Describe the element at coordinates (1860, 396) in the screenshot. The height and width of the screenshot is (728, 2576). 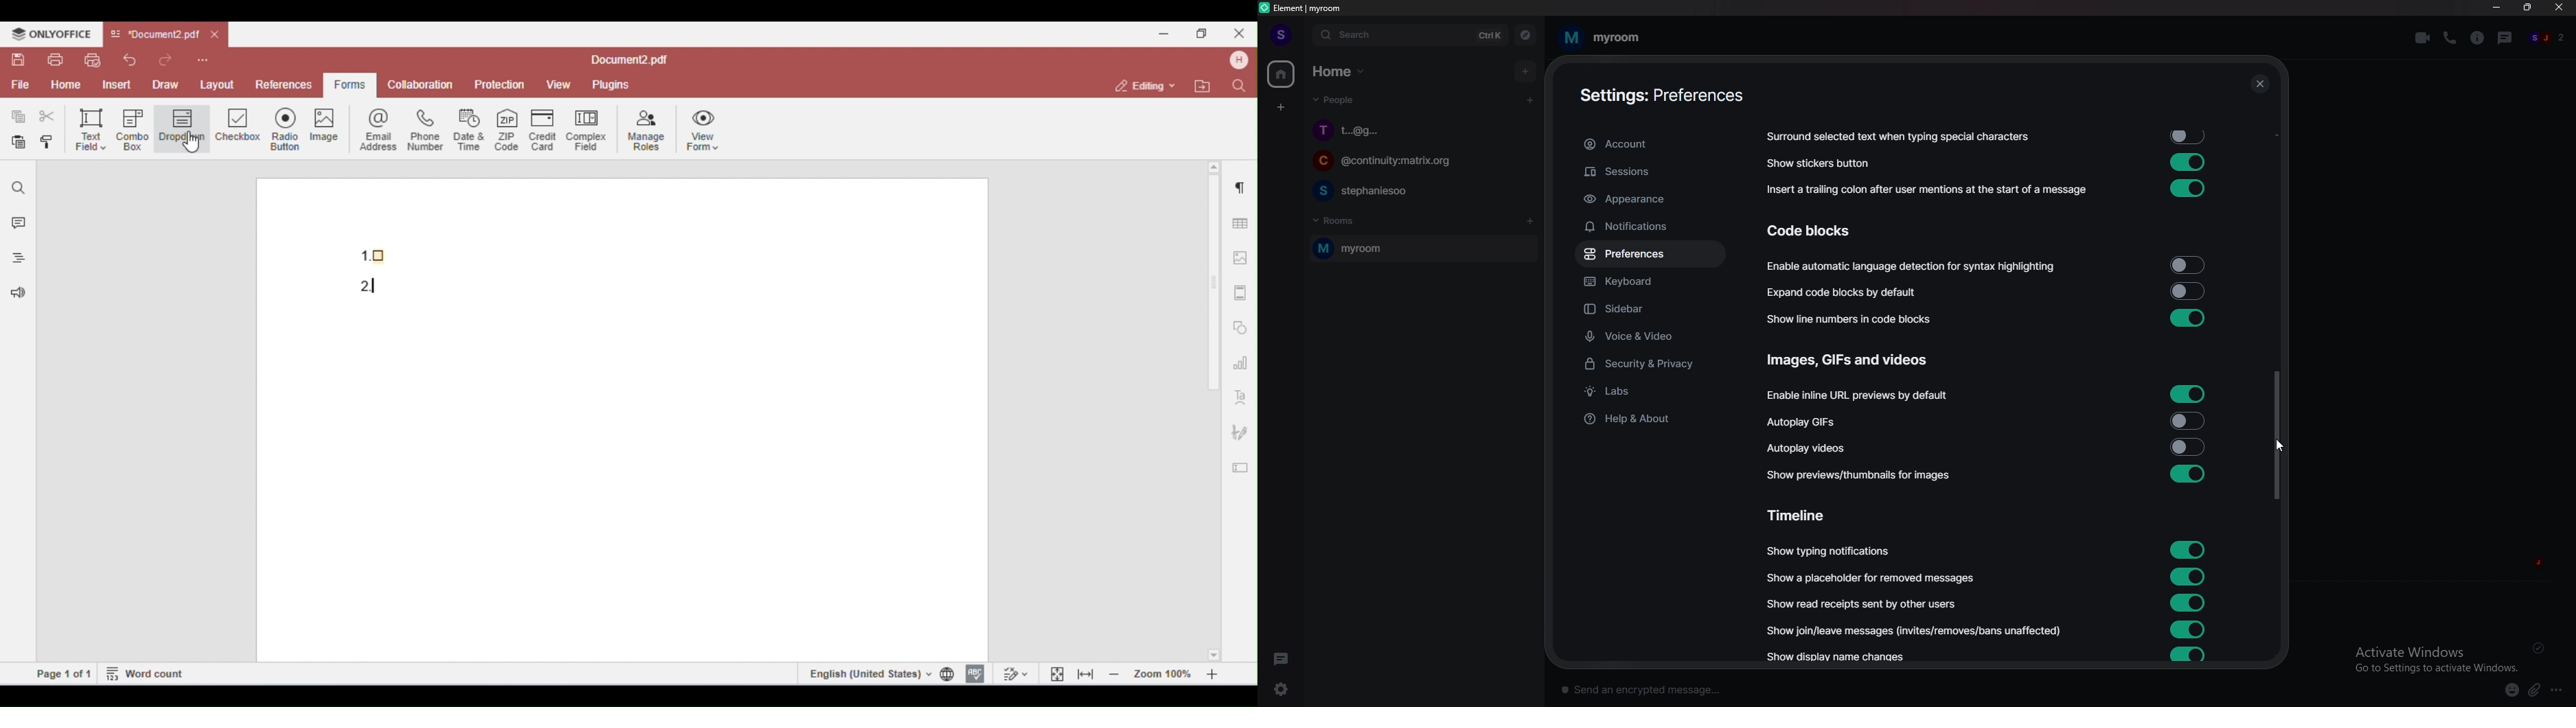
I see `enable inline url previews by default` at that location.